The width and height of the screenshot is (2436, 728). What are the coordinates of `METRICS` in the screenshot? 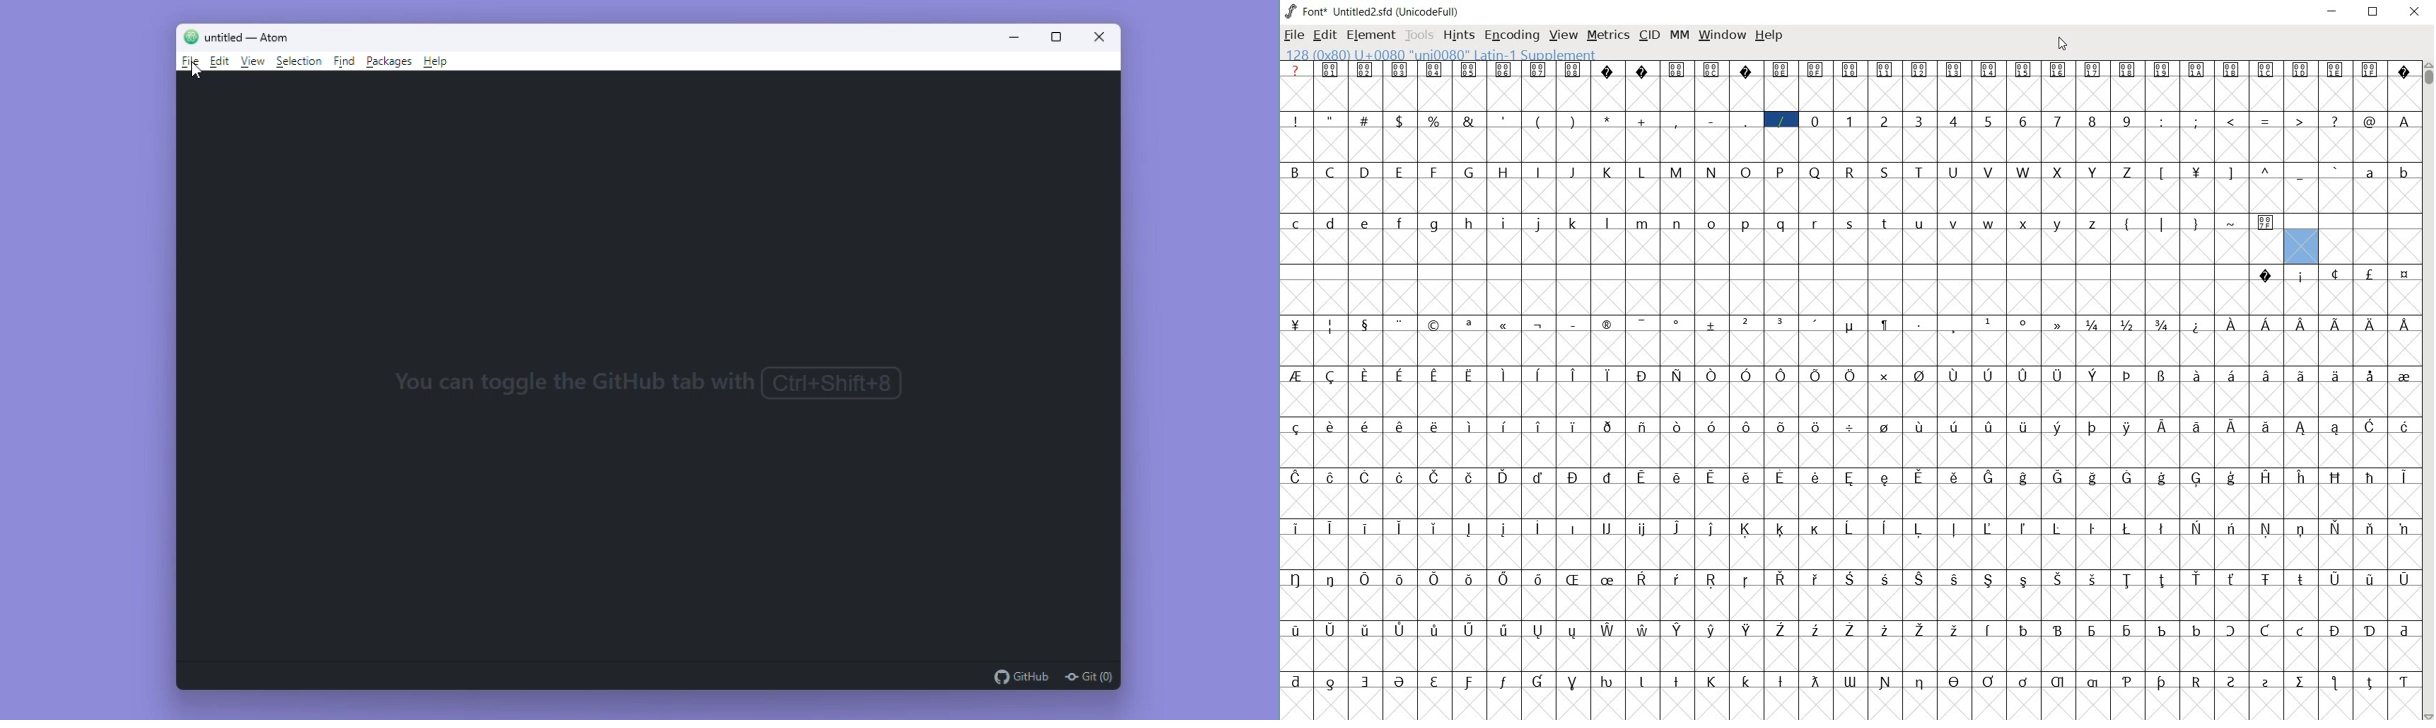 It's located at (1608, 34).